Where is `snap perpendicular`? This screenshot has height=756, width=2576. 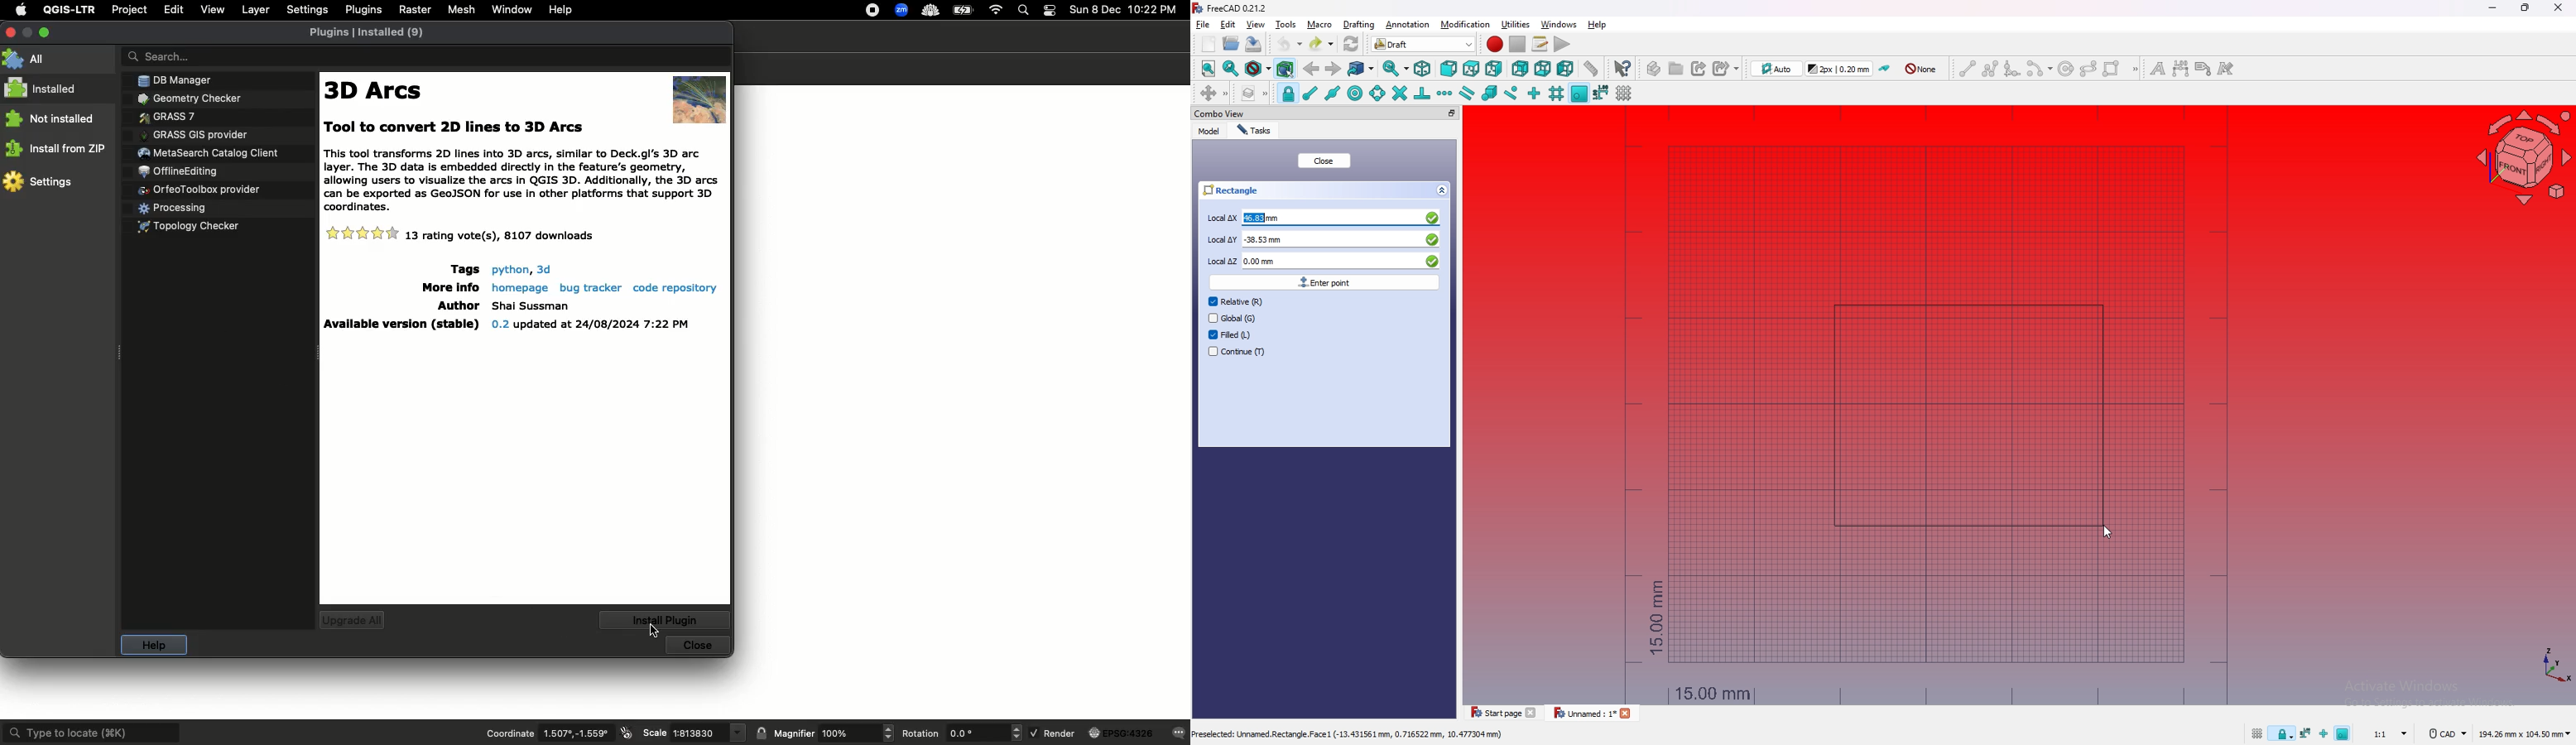
snap perpendicular is located at coordinates (1422, 94).